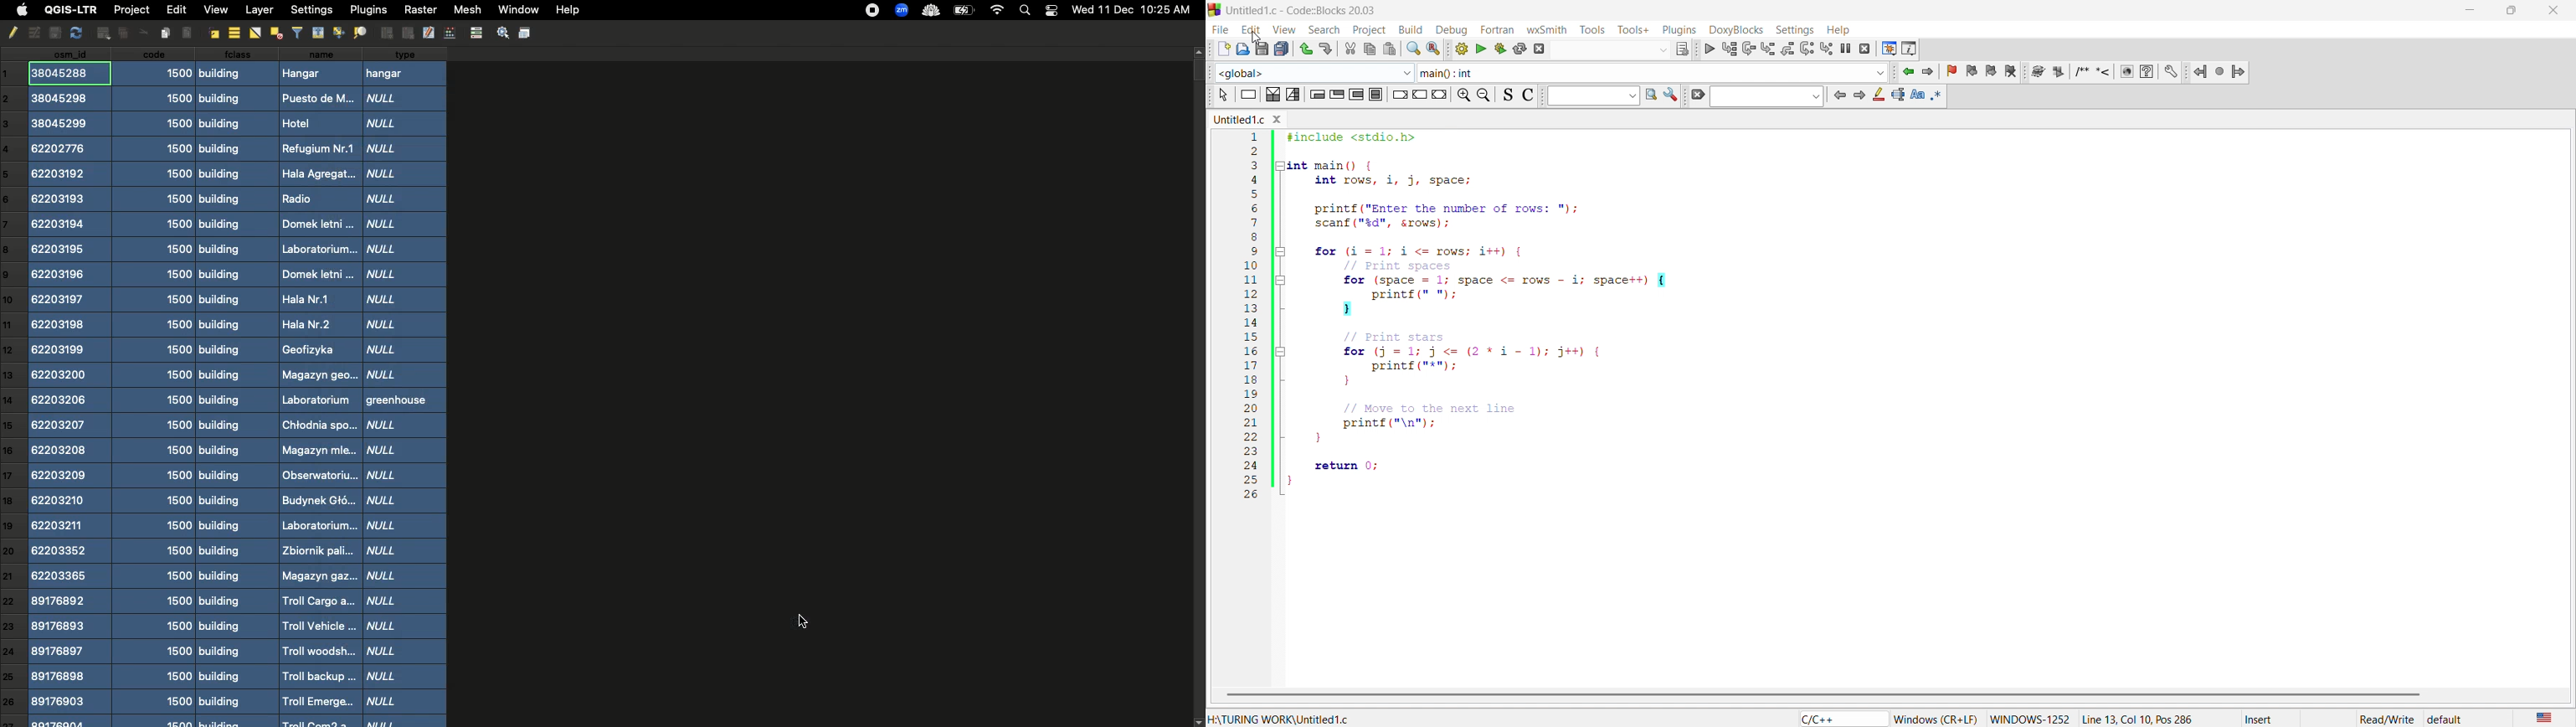  I want to click on Mesh, so click(465, 9).